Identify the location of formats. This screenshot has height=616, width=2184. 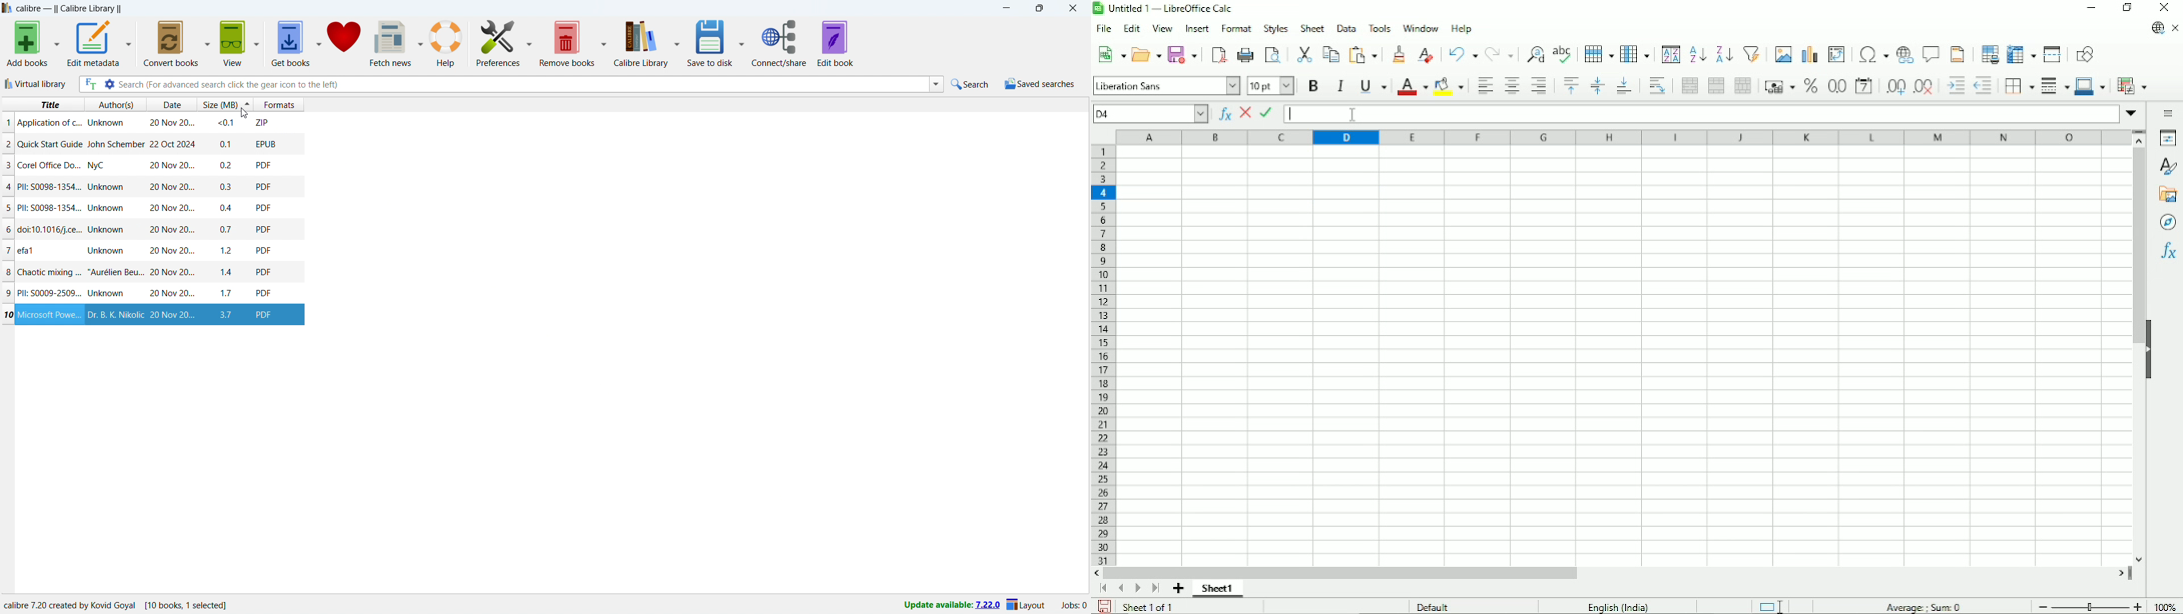
(279, 105).